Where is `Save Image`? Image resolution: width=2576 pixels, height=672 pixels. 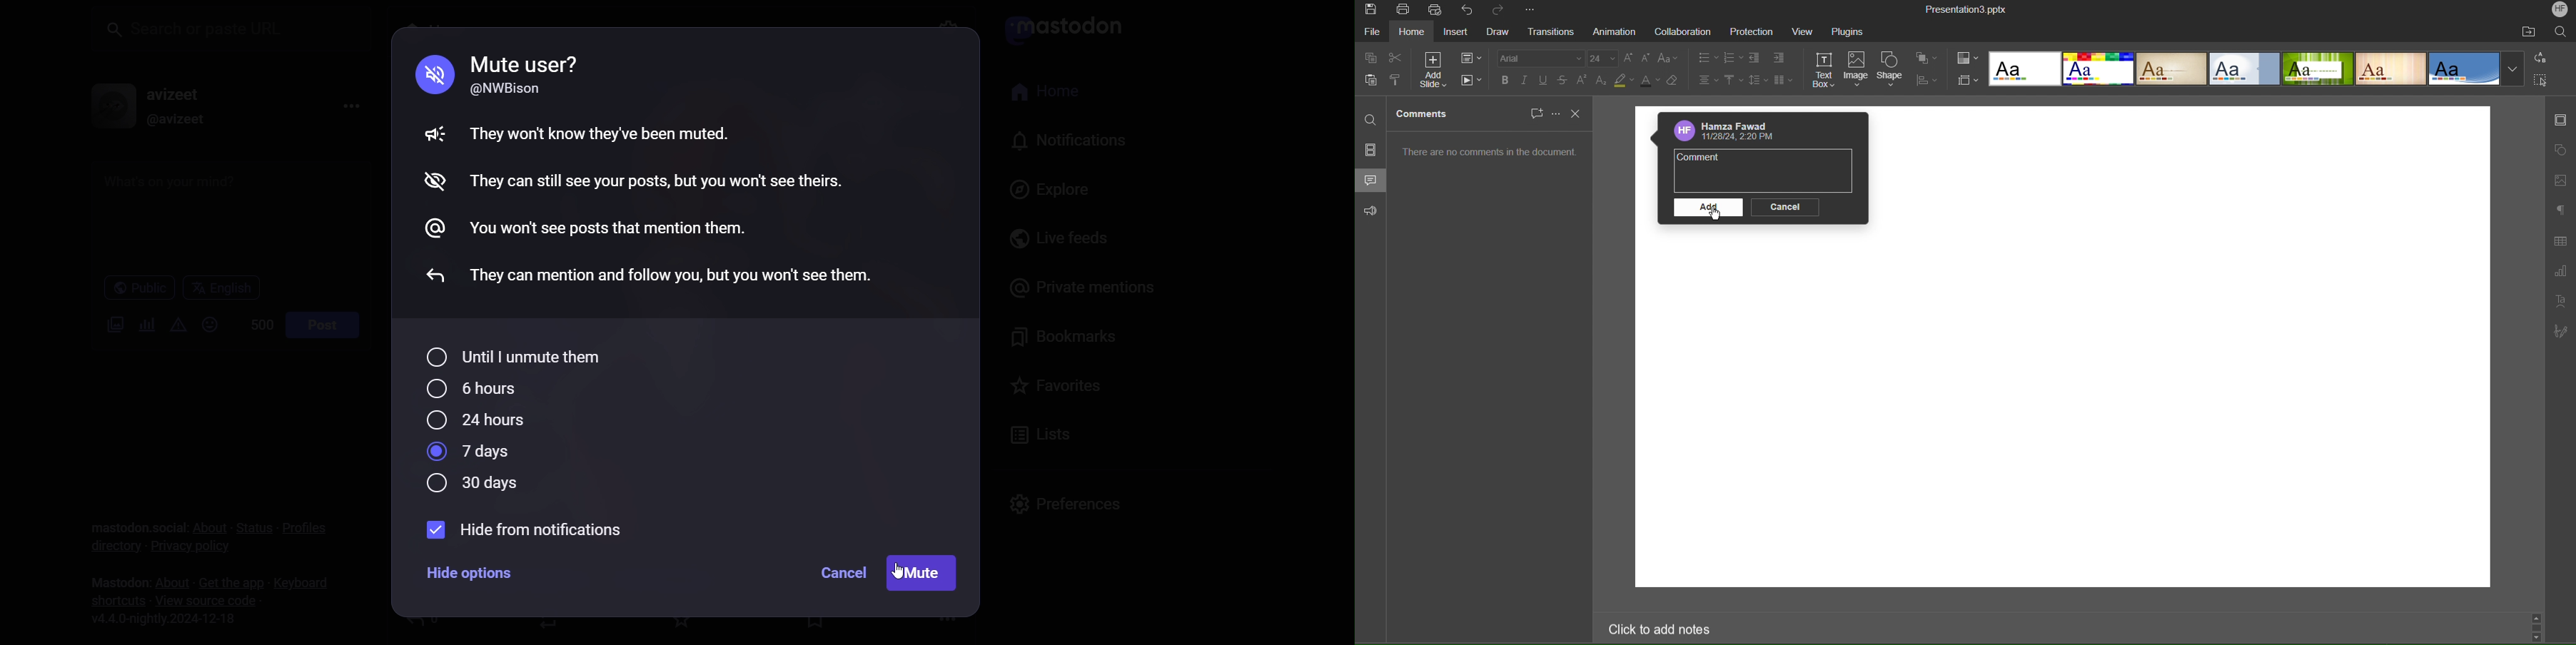 Save Image is located at coordinates (1371, 11).